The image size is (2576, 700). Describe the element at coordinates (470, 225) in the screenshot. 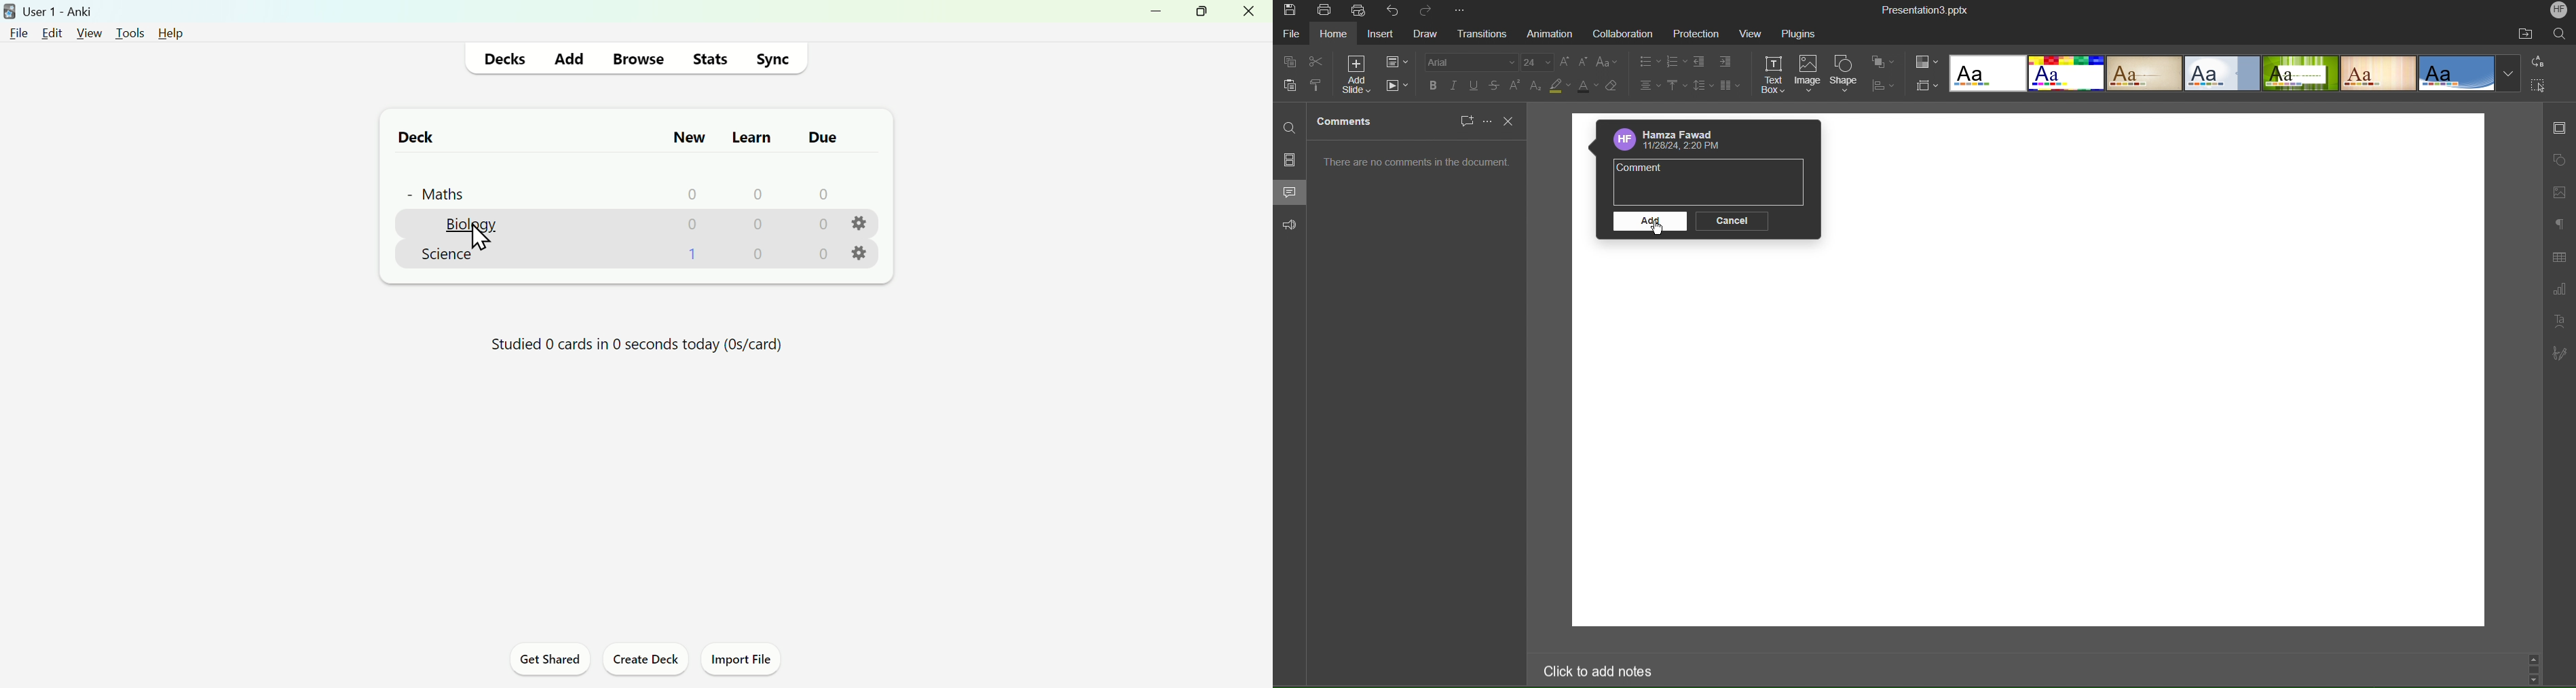

I see `Biology` at that location.